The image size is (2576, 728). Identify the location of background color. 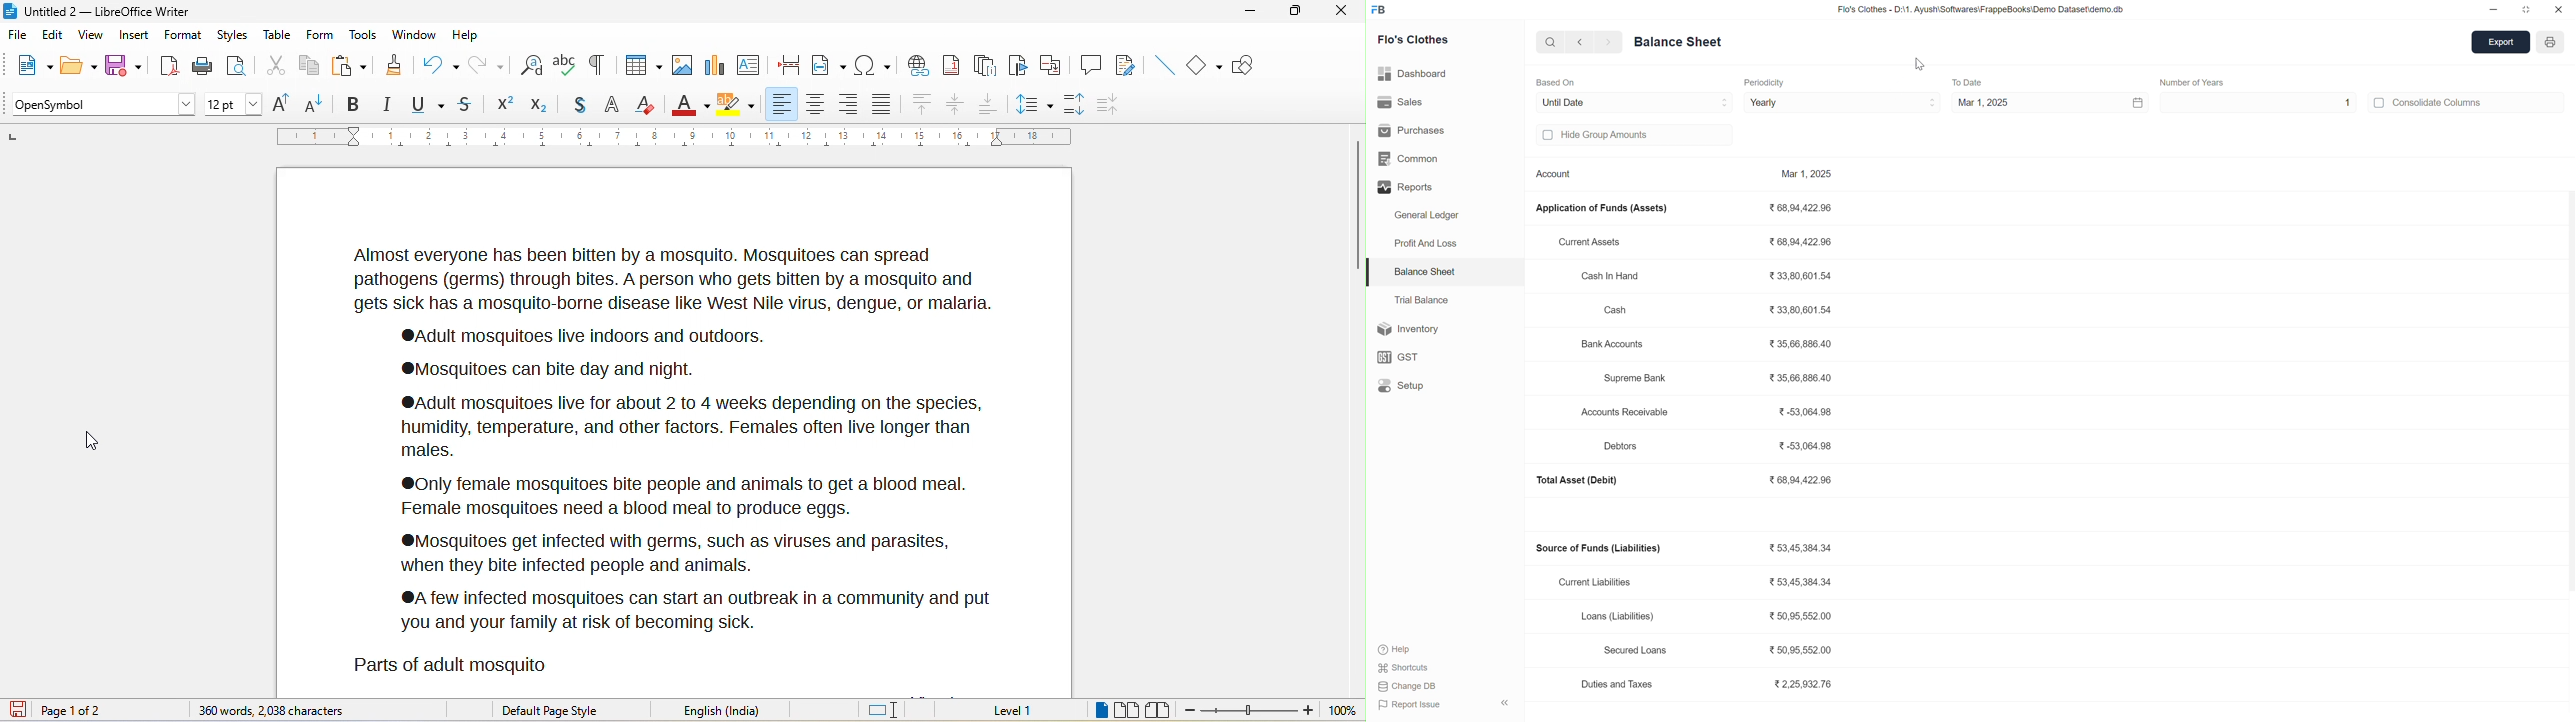
(739, 101).